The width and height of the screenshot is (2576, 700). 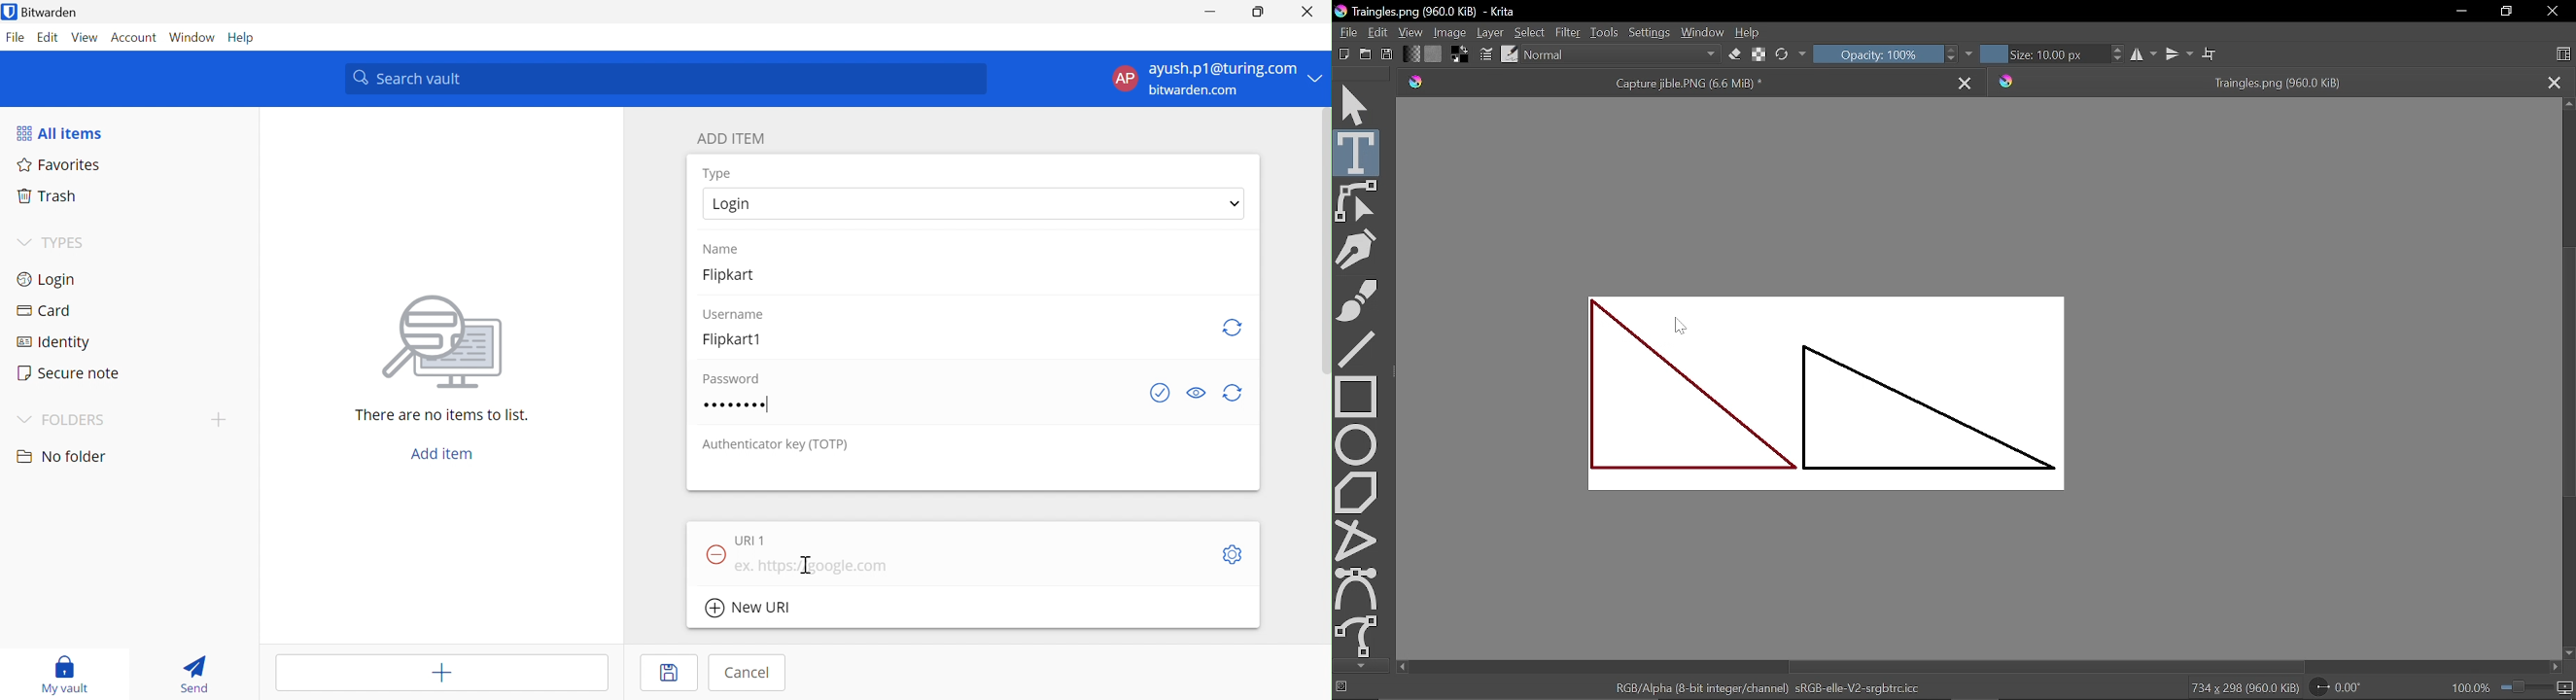 I want to click on image, so click(x=449, y=342).